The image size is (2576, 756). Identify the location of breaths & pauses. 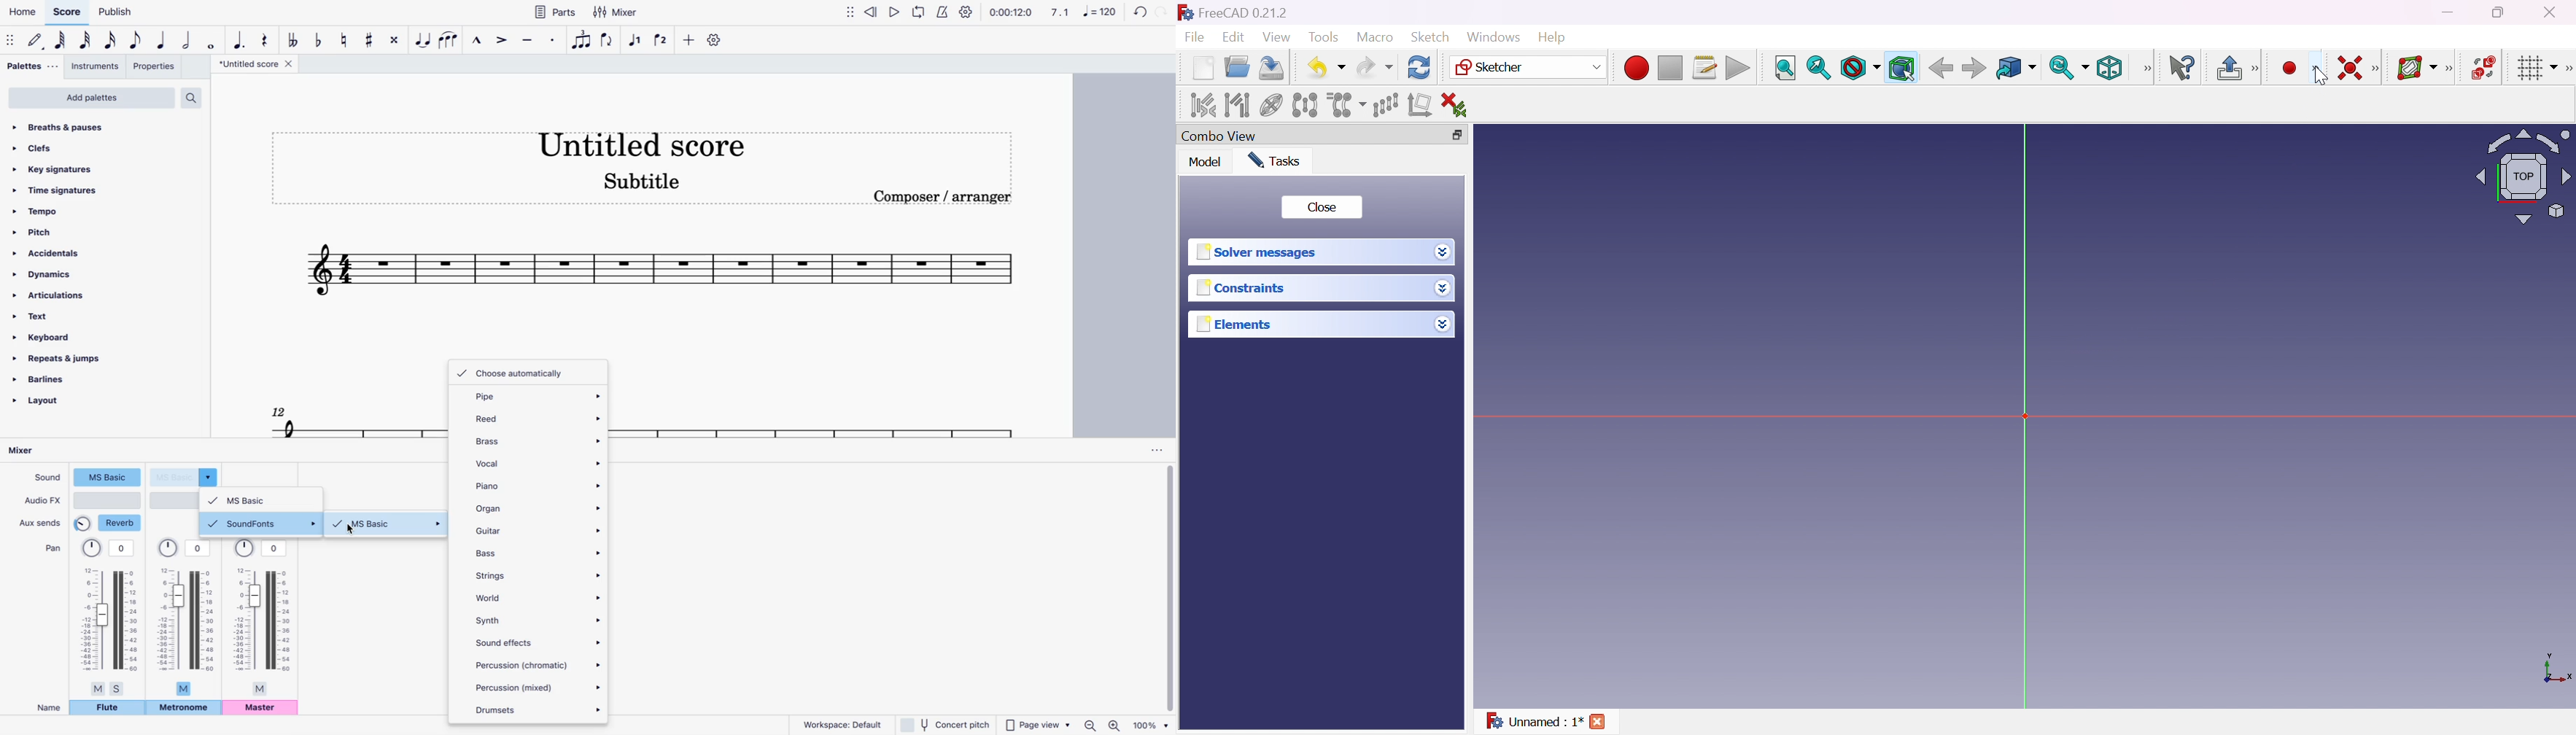
(102, 127).